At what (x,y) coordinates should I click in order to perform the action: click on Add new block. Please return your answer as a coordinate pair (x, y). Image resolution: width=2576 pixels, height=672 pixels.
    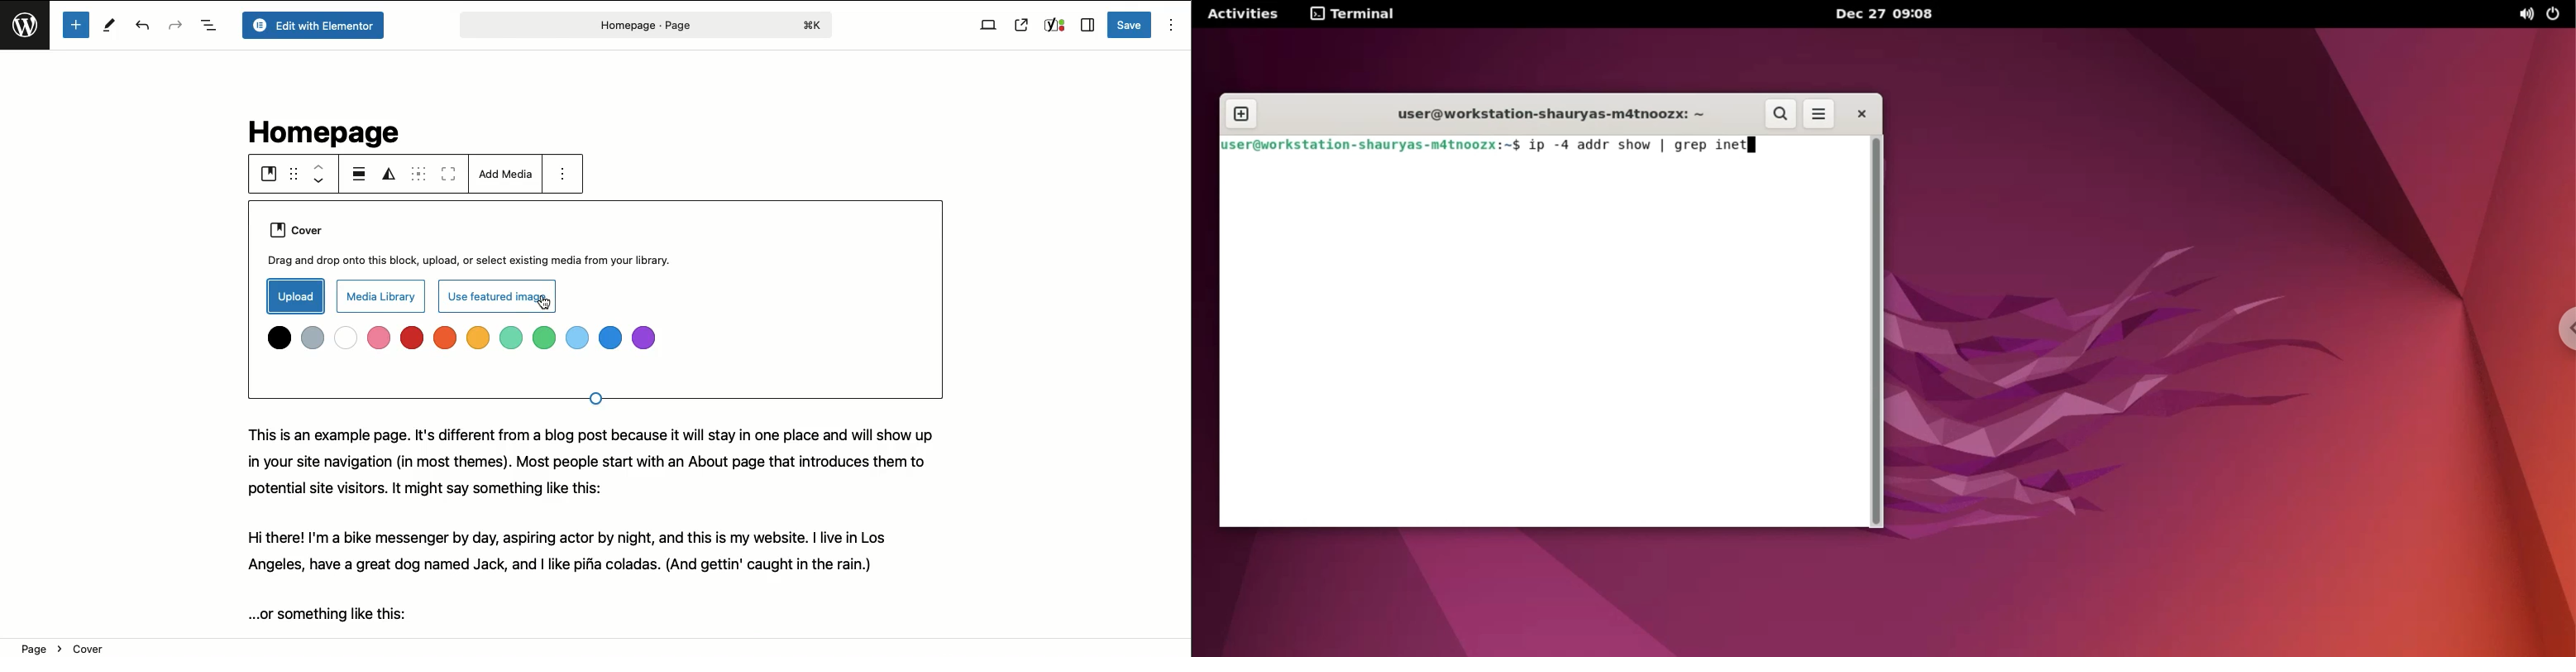
    Looking at the image, I should click on (75, 25).